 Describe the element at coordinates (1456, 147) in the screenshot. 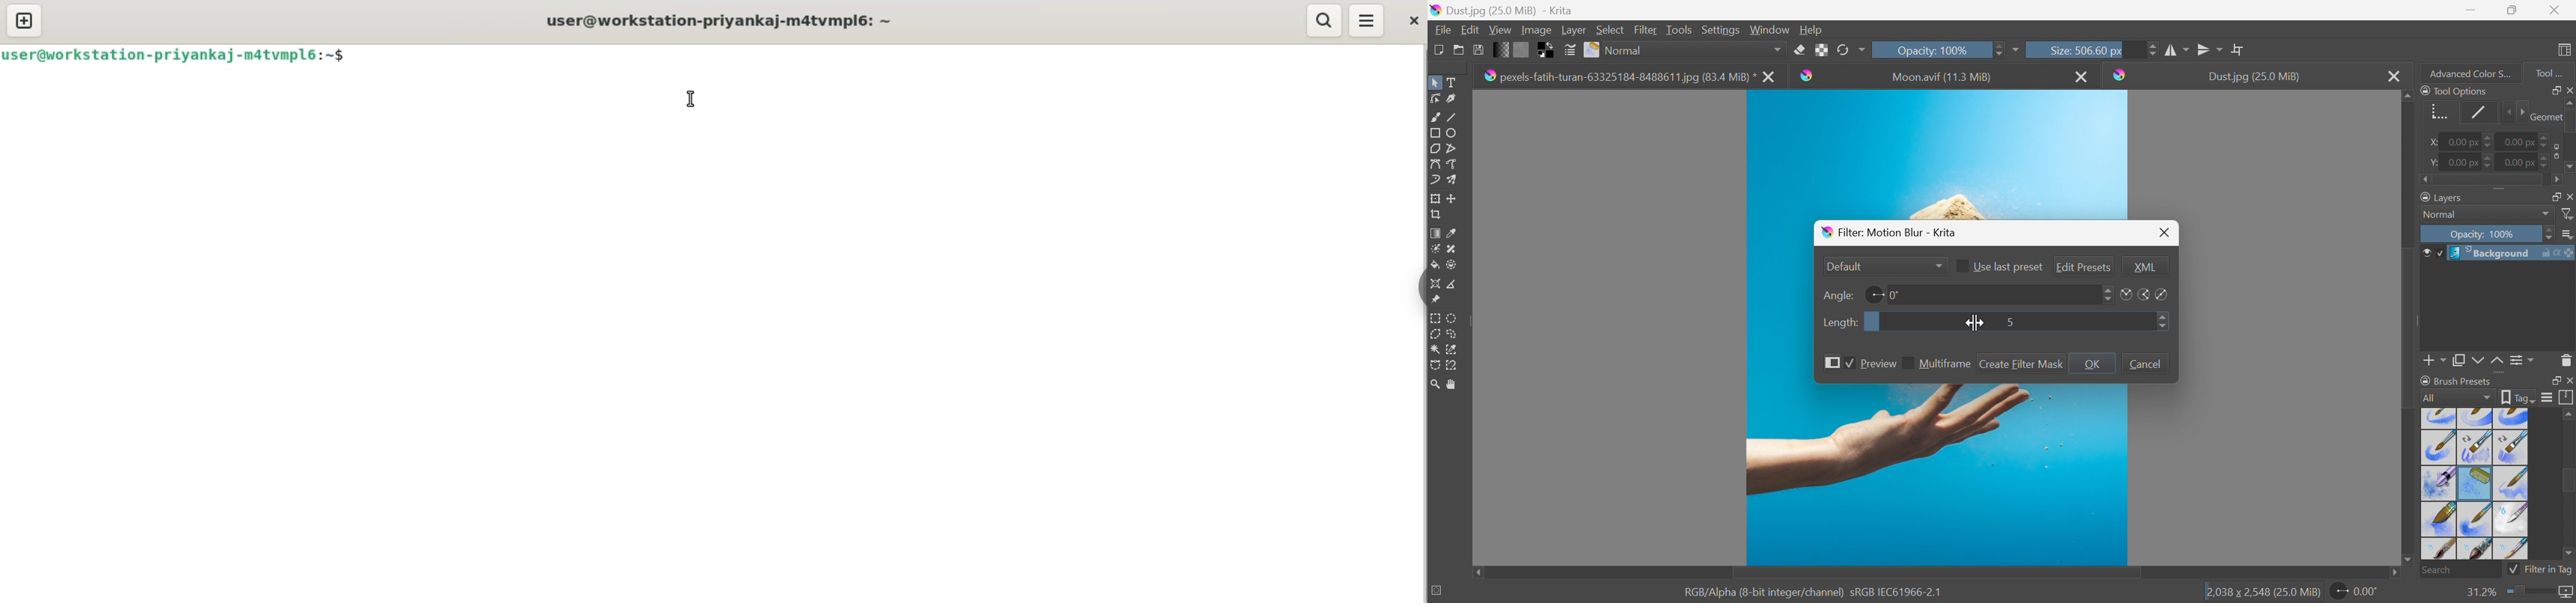

I see `Polyline tool` at that location.